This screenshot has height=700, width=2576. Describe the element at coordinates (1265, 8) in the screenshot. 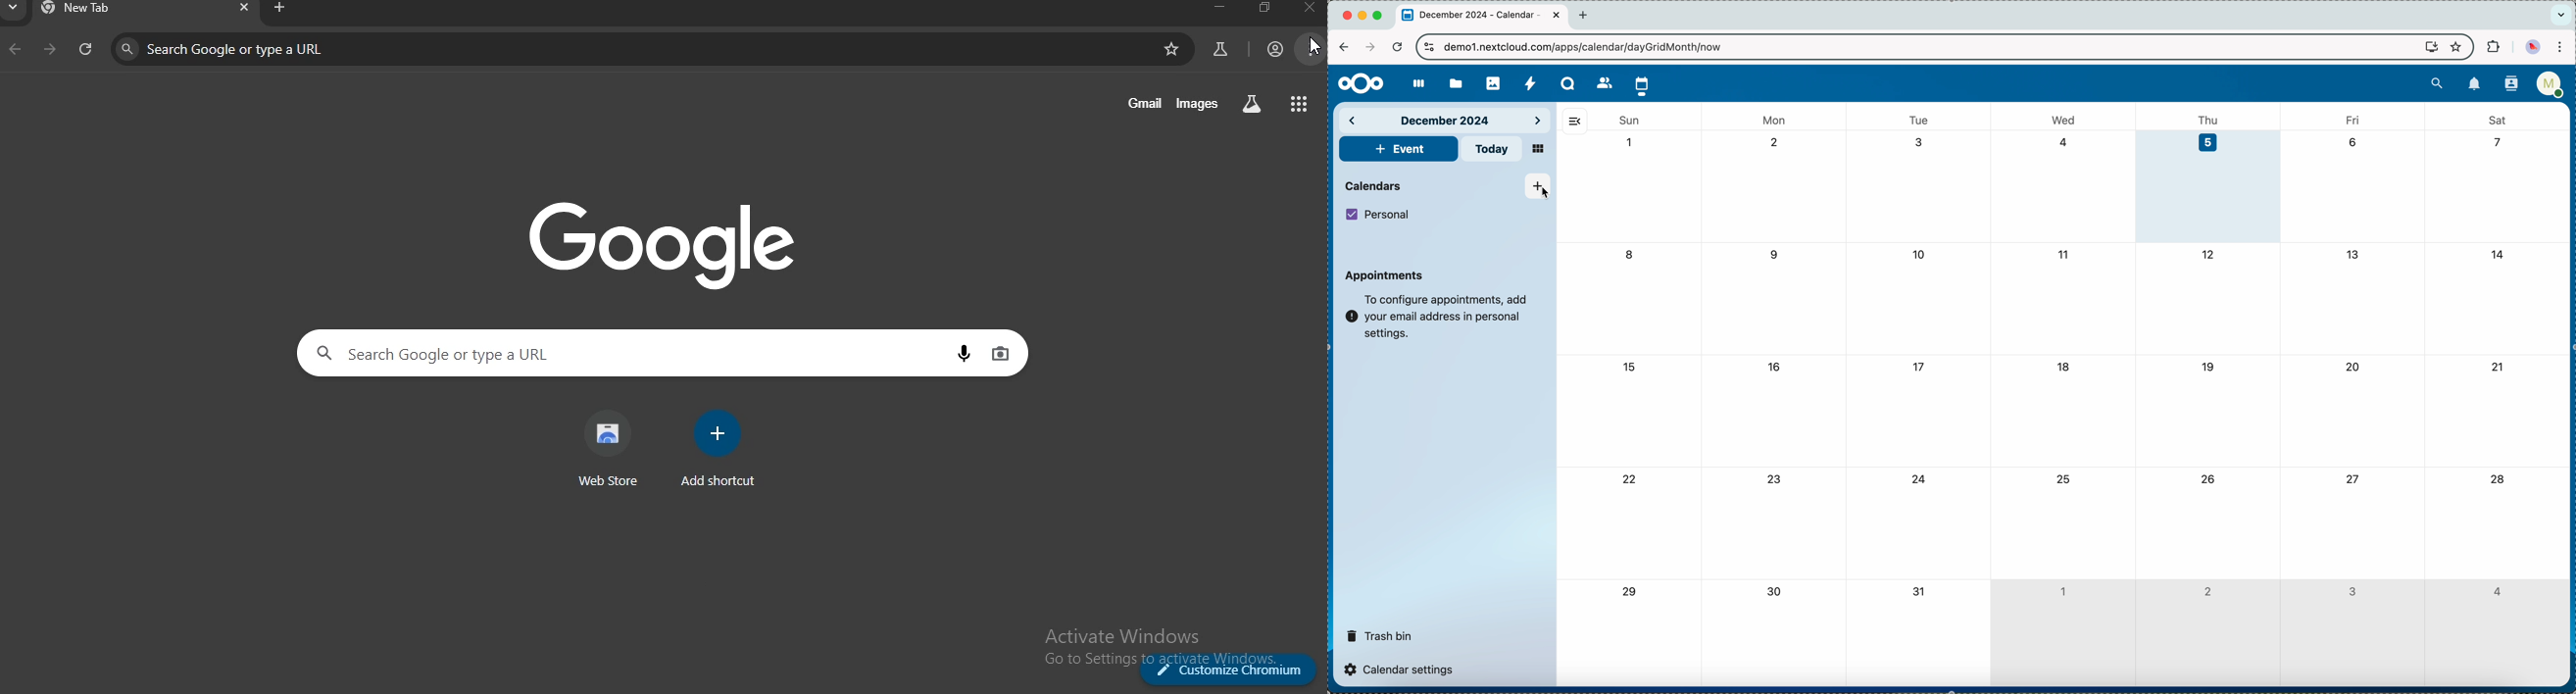

I see `restore` at that location.